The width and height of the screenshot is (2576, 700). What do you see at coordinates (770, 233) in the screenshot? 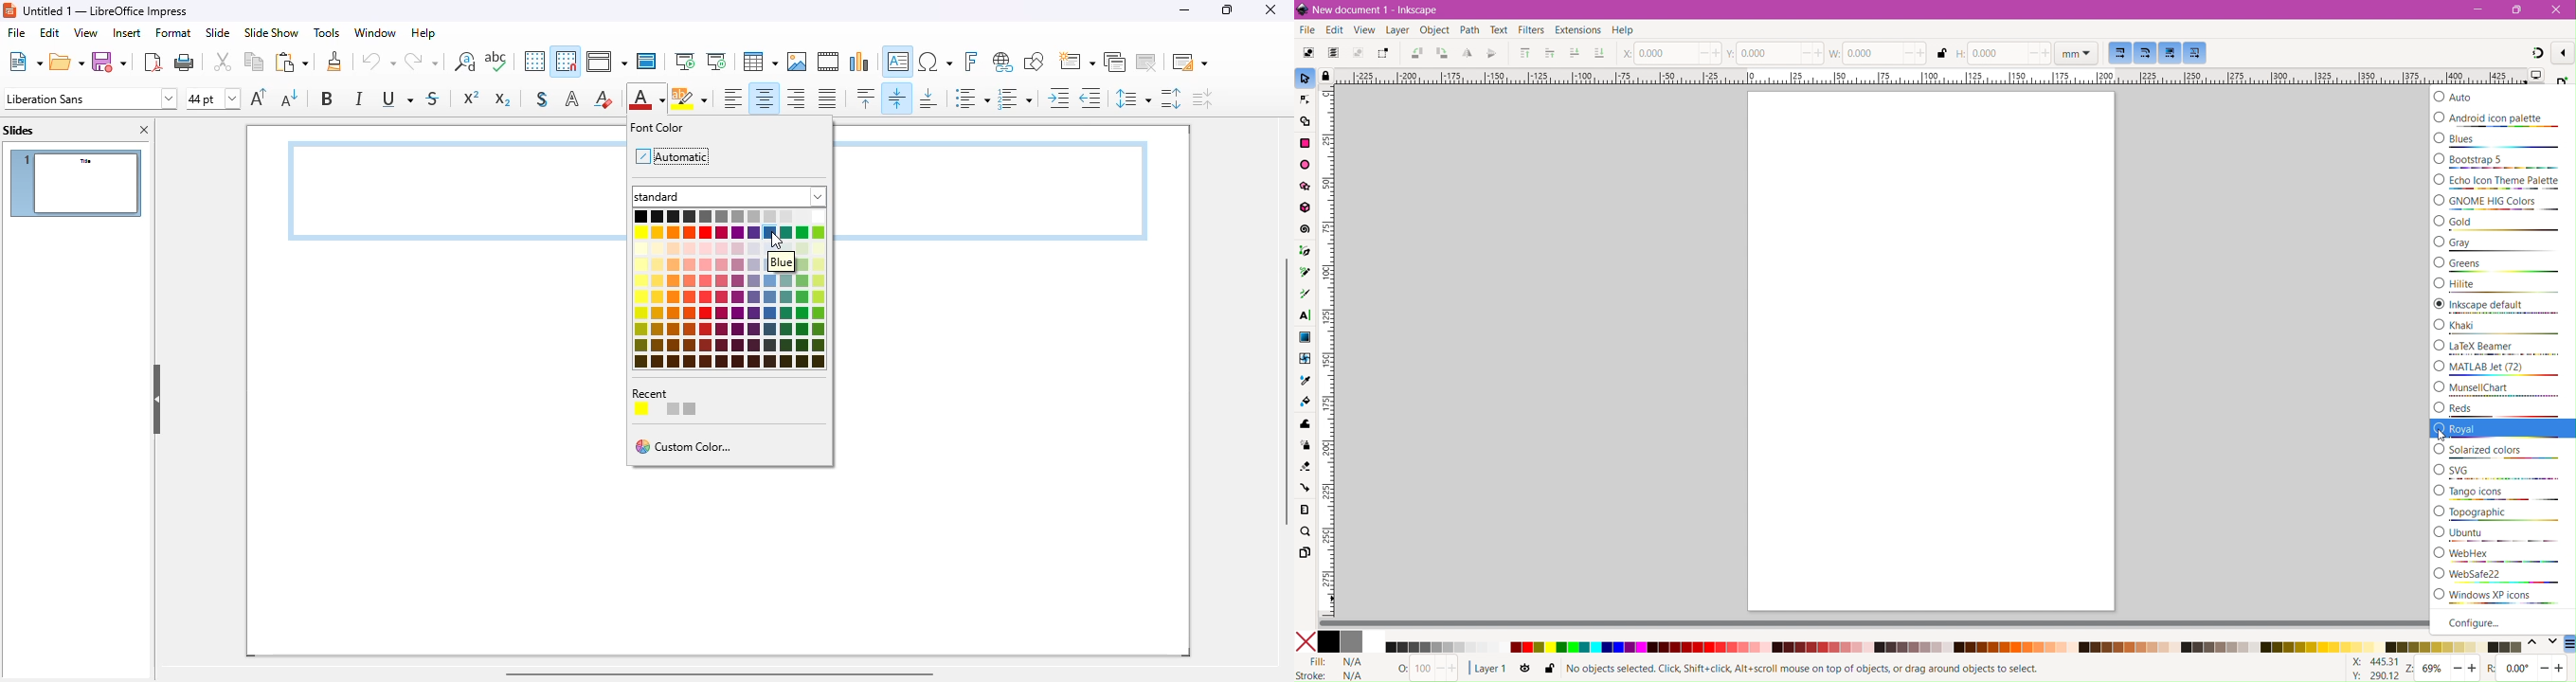
I see `blue color` at bounding box center [770, 233].